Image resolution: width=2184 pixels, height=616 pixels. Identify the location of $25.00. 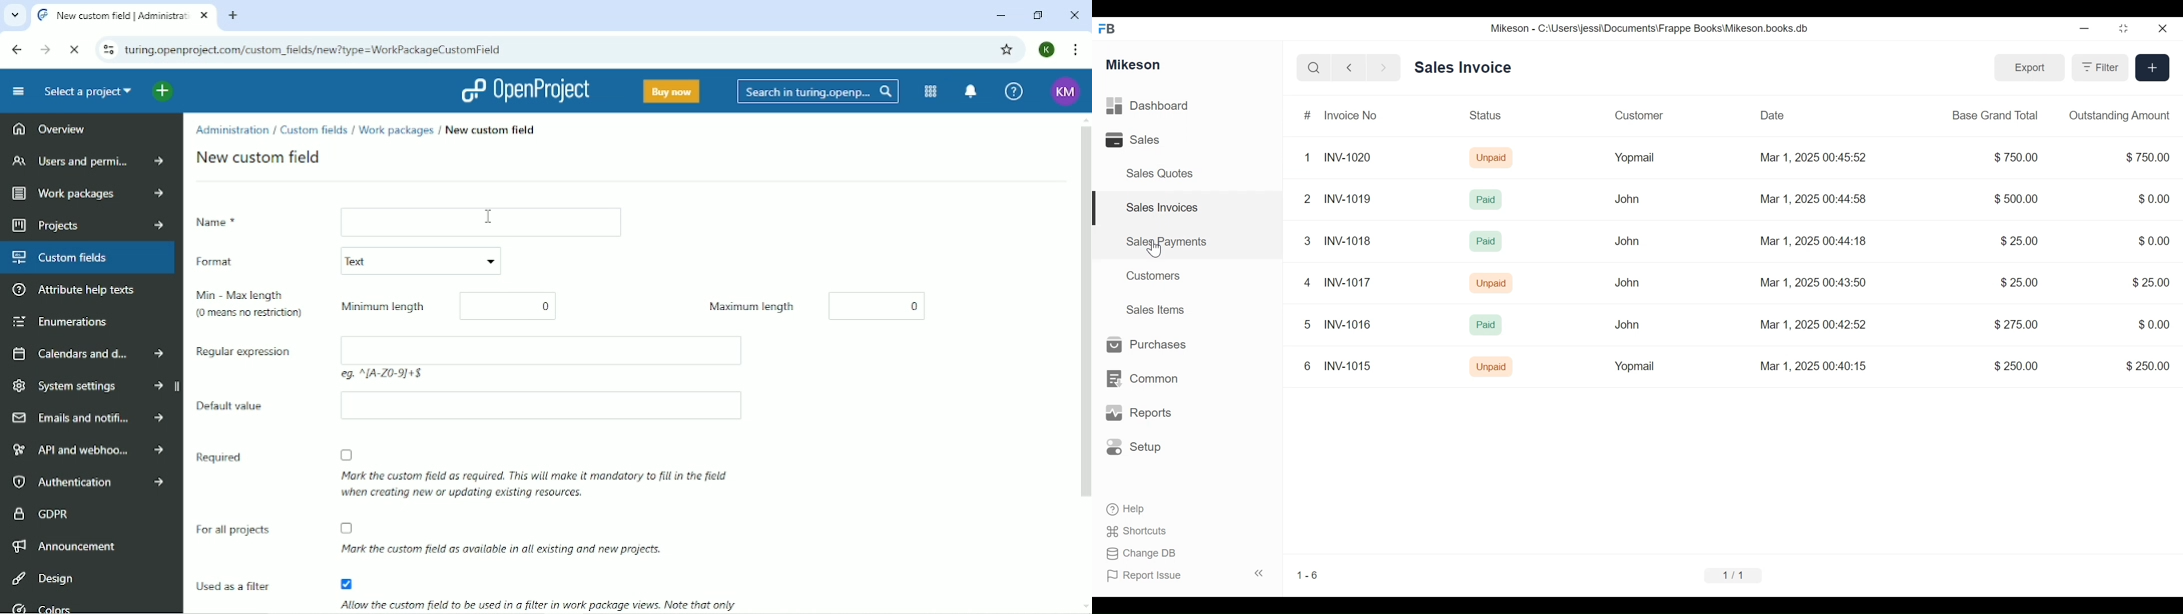
(2019, 242).